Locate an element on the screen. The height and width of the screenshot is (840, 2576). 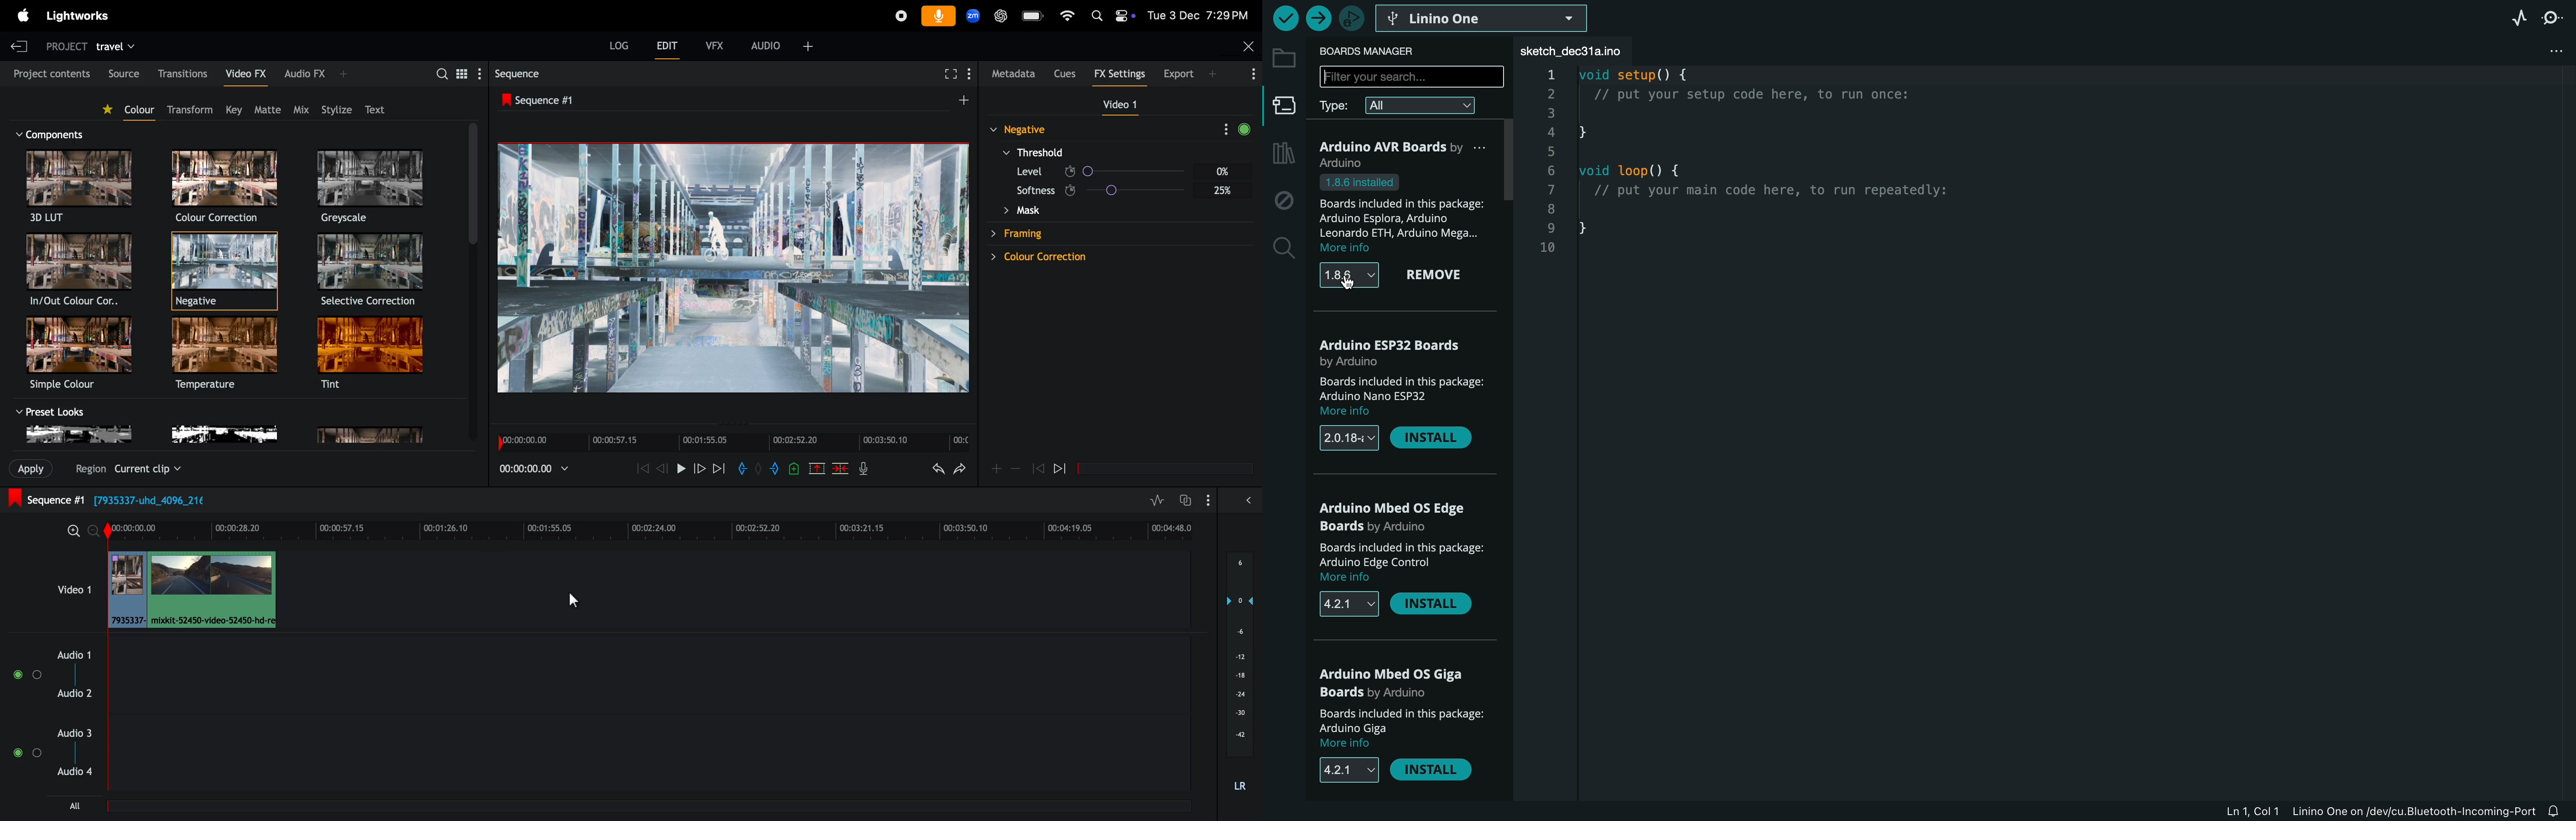
cues is located at coordinates (1069, 73).